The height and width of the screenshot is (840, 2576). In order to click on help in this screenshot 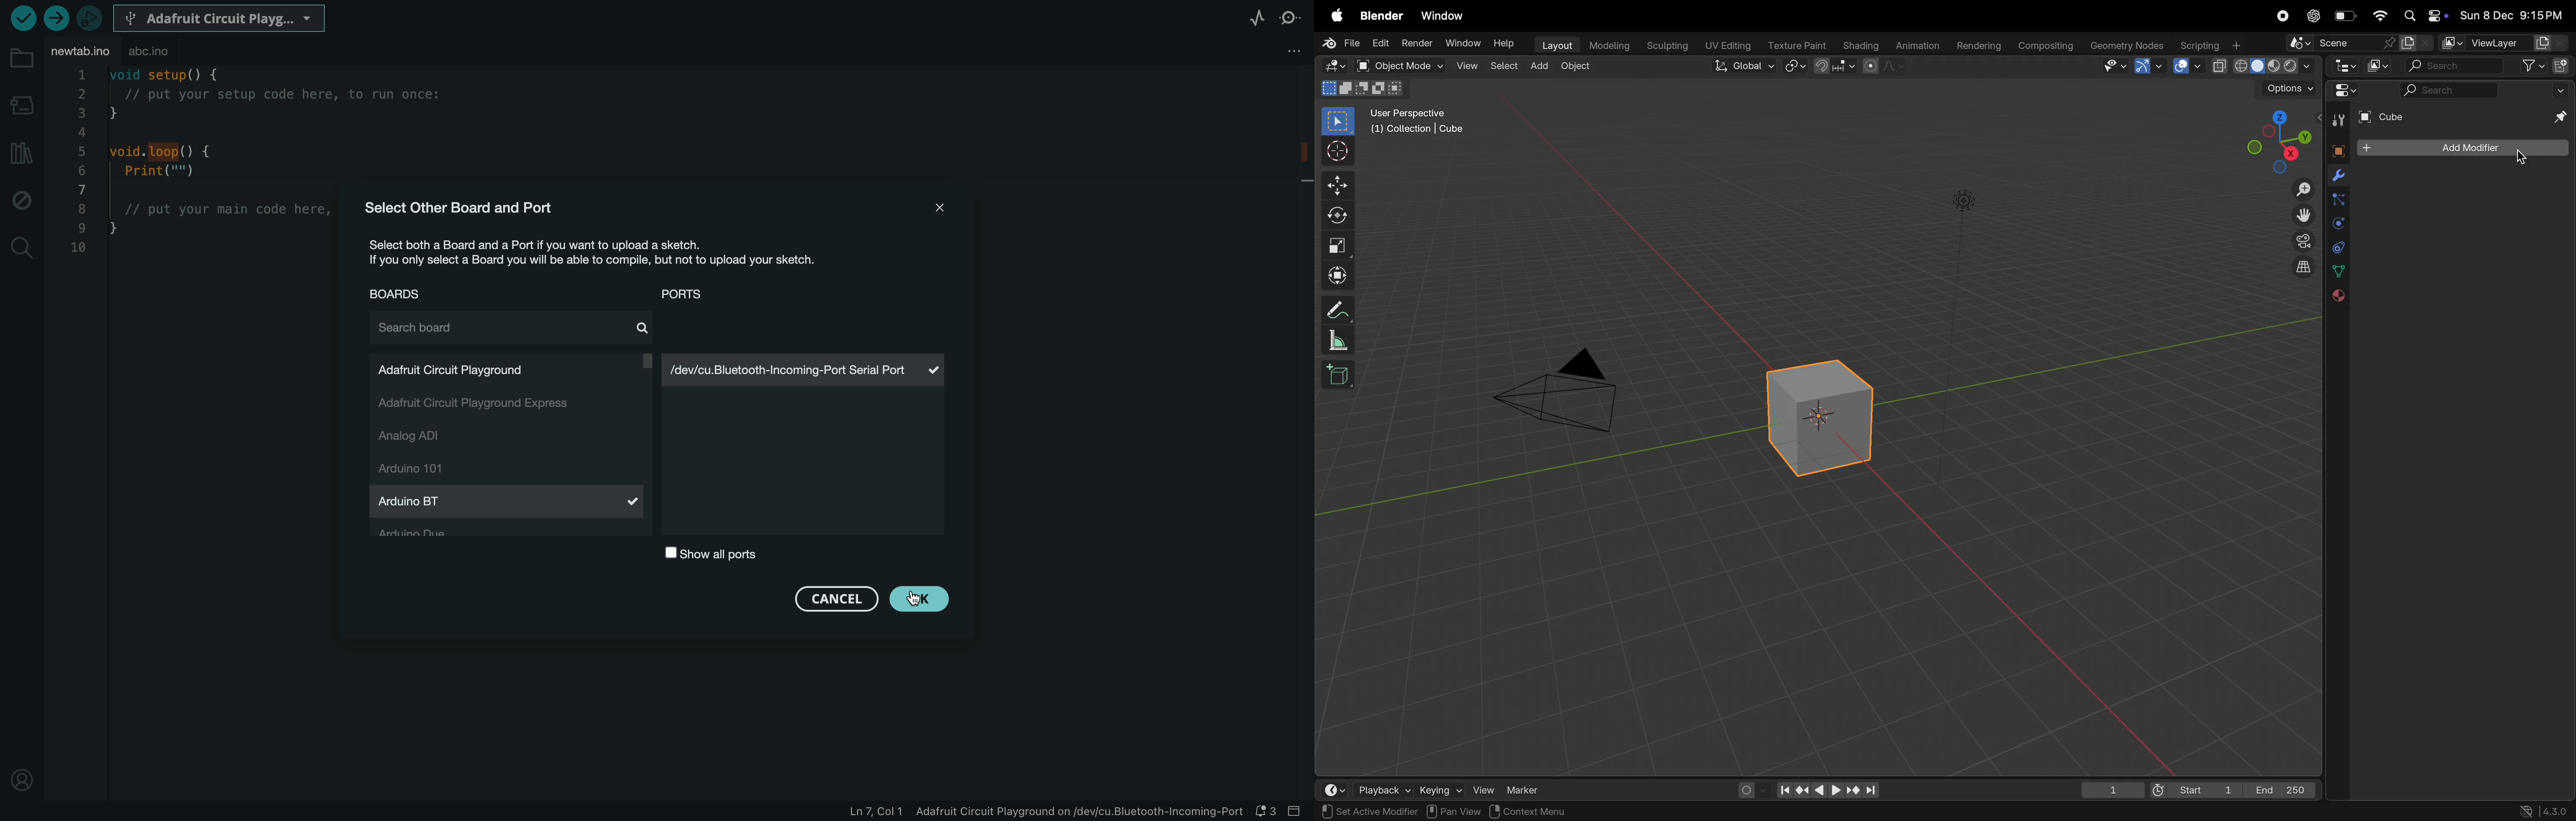, I will do `click(1506, 46)`.